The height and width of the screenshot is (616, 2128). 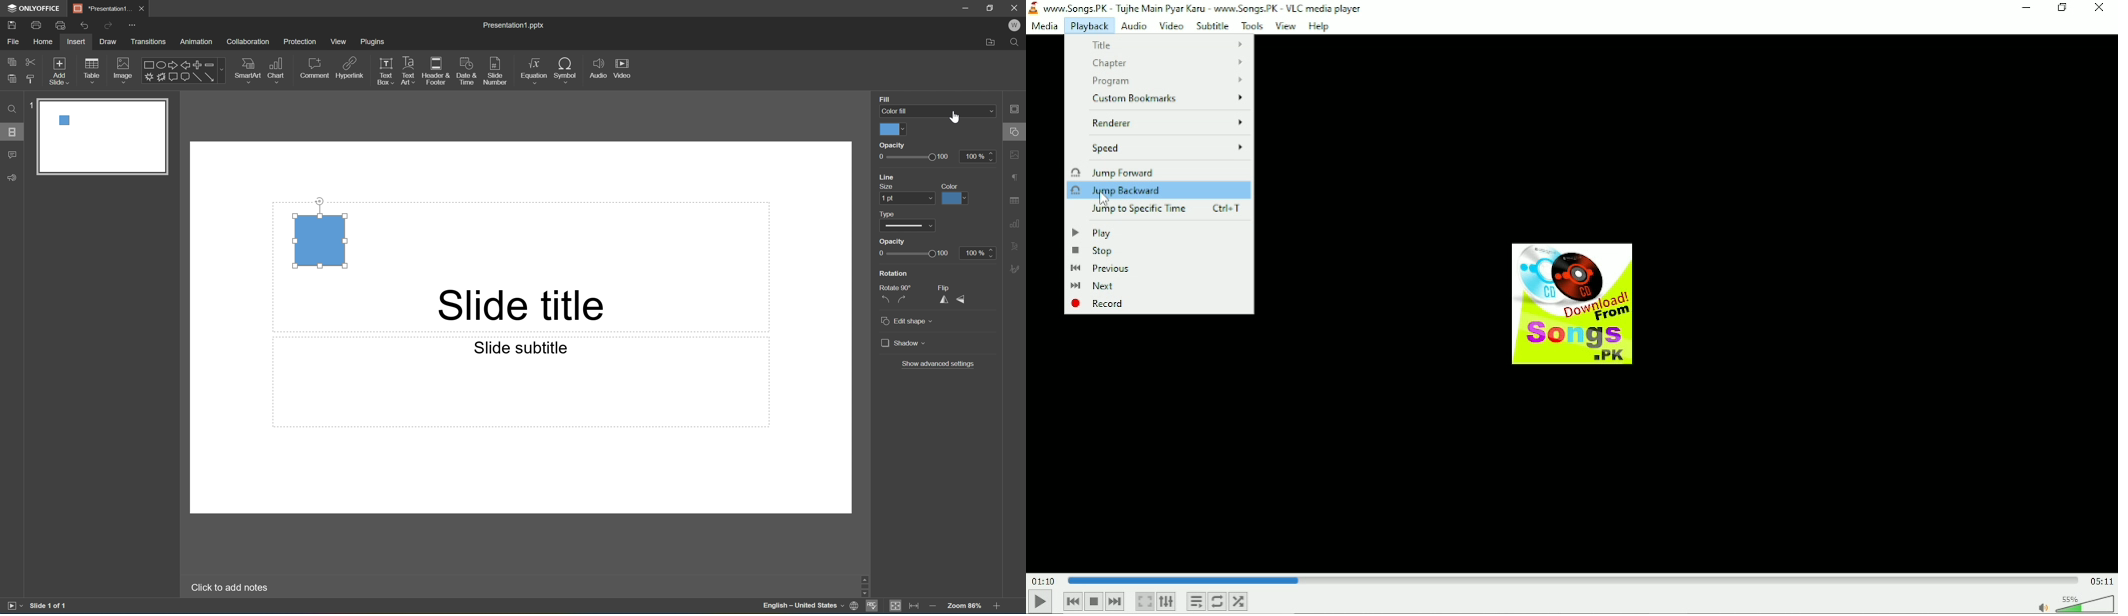 What do you see at coordinates (991, 44) in the screenshot?
I see `Open file location` at bounding box center [991, 44].